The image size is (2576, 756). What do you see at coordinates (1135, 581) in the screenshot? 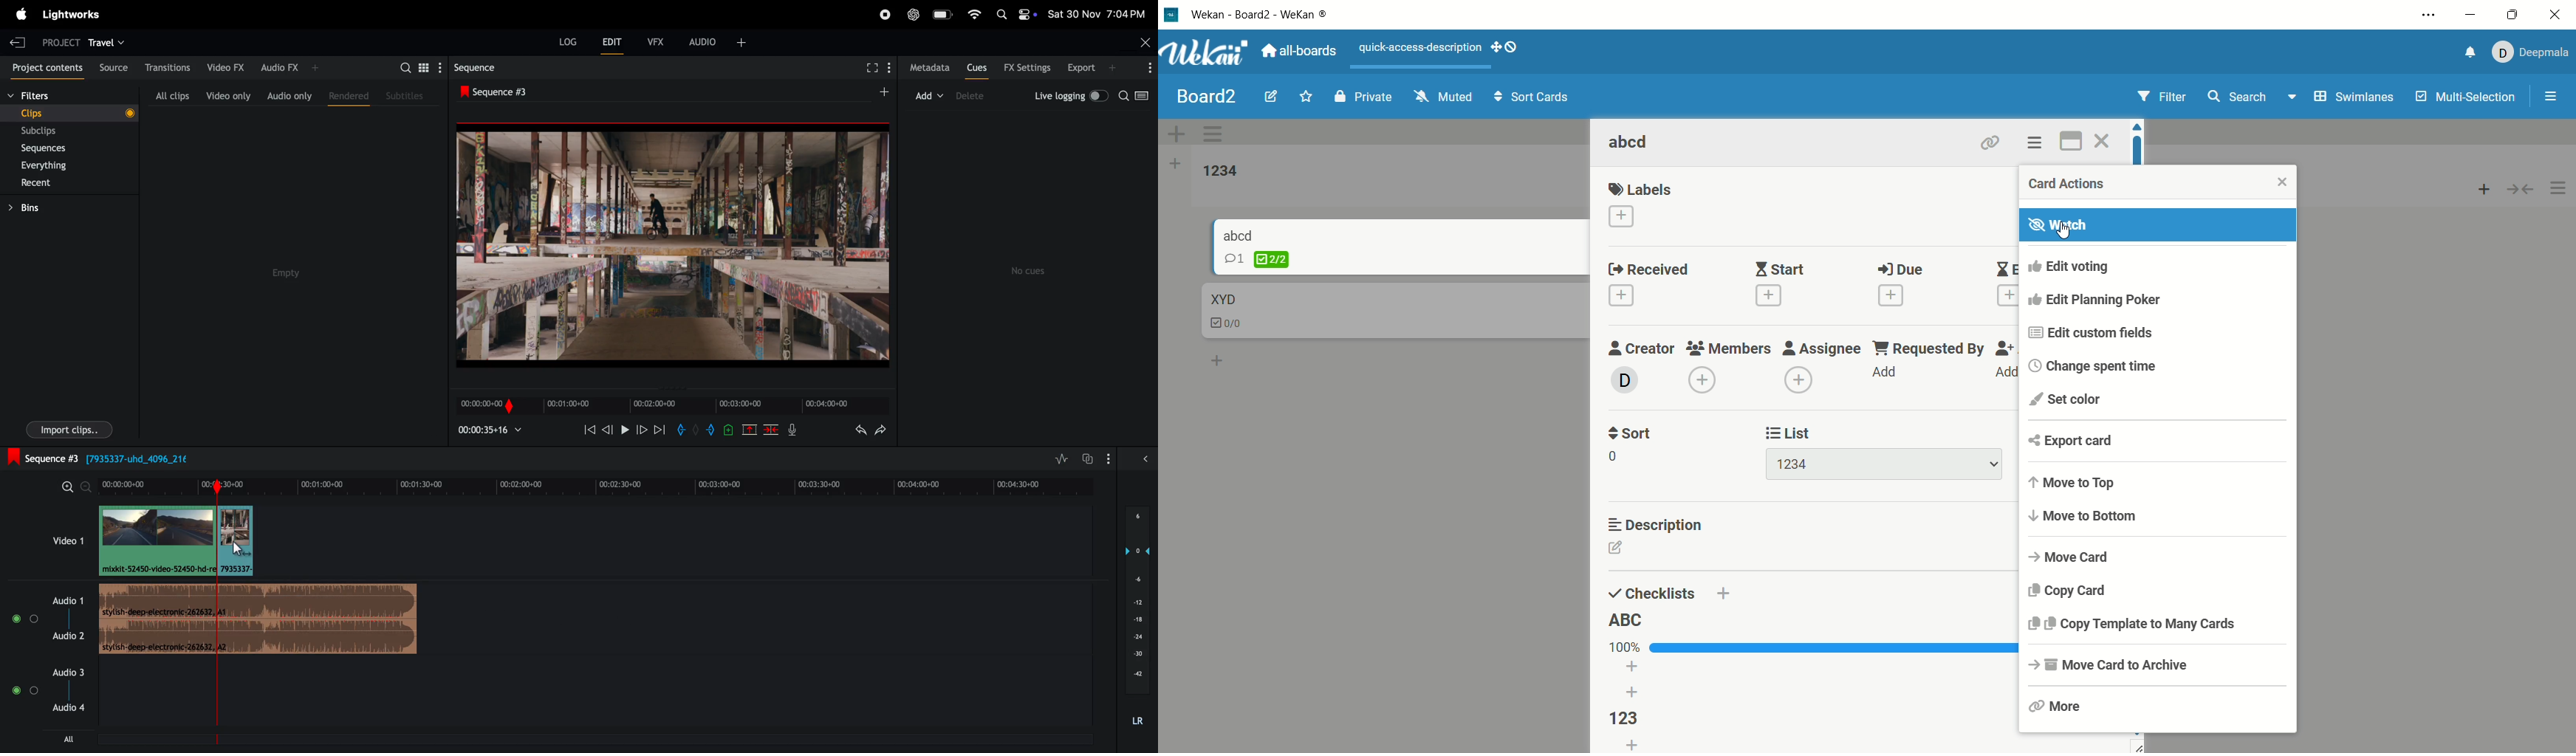
I see `-6 (layers)` at bounding box center [1135, 581].